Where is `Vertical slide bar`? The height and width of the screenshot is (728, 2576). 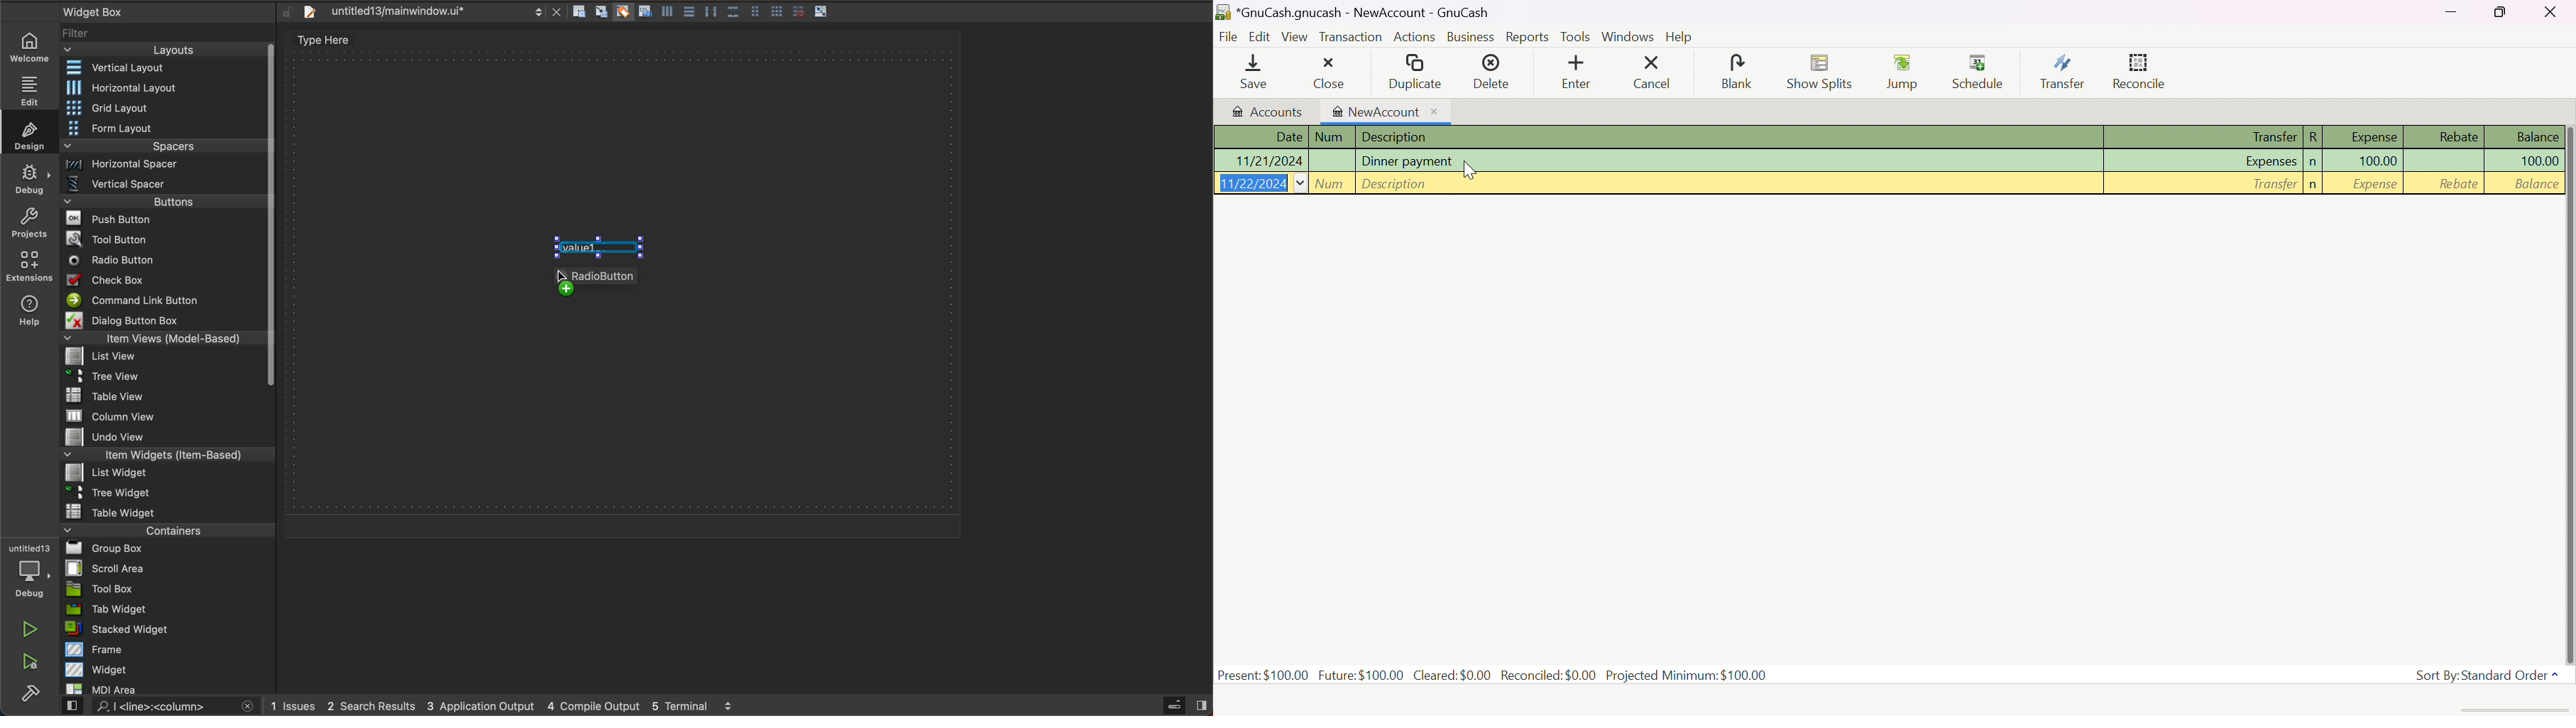 Vertical slide bar is located at coordinates (2570, 396).